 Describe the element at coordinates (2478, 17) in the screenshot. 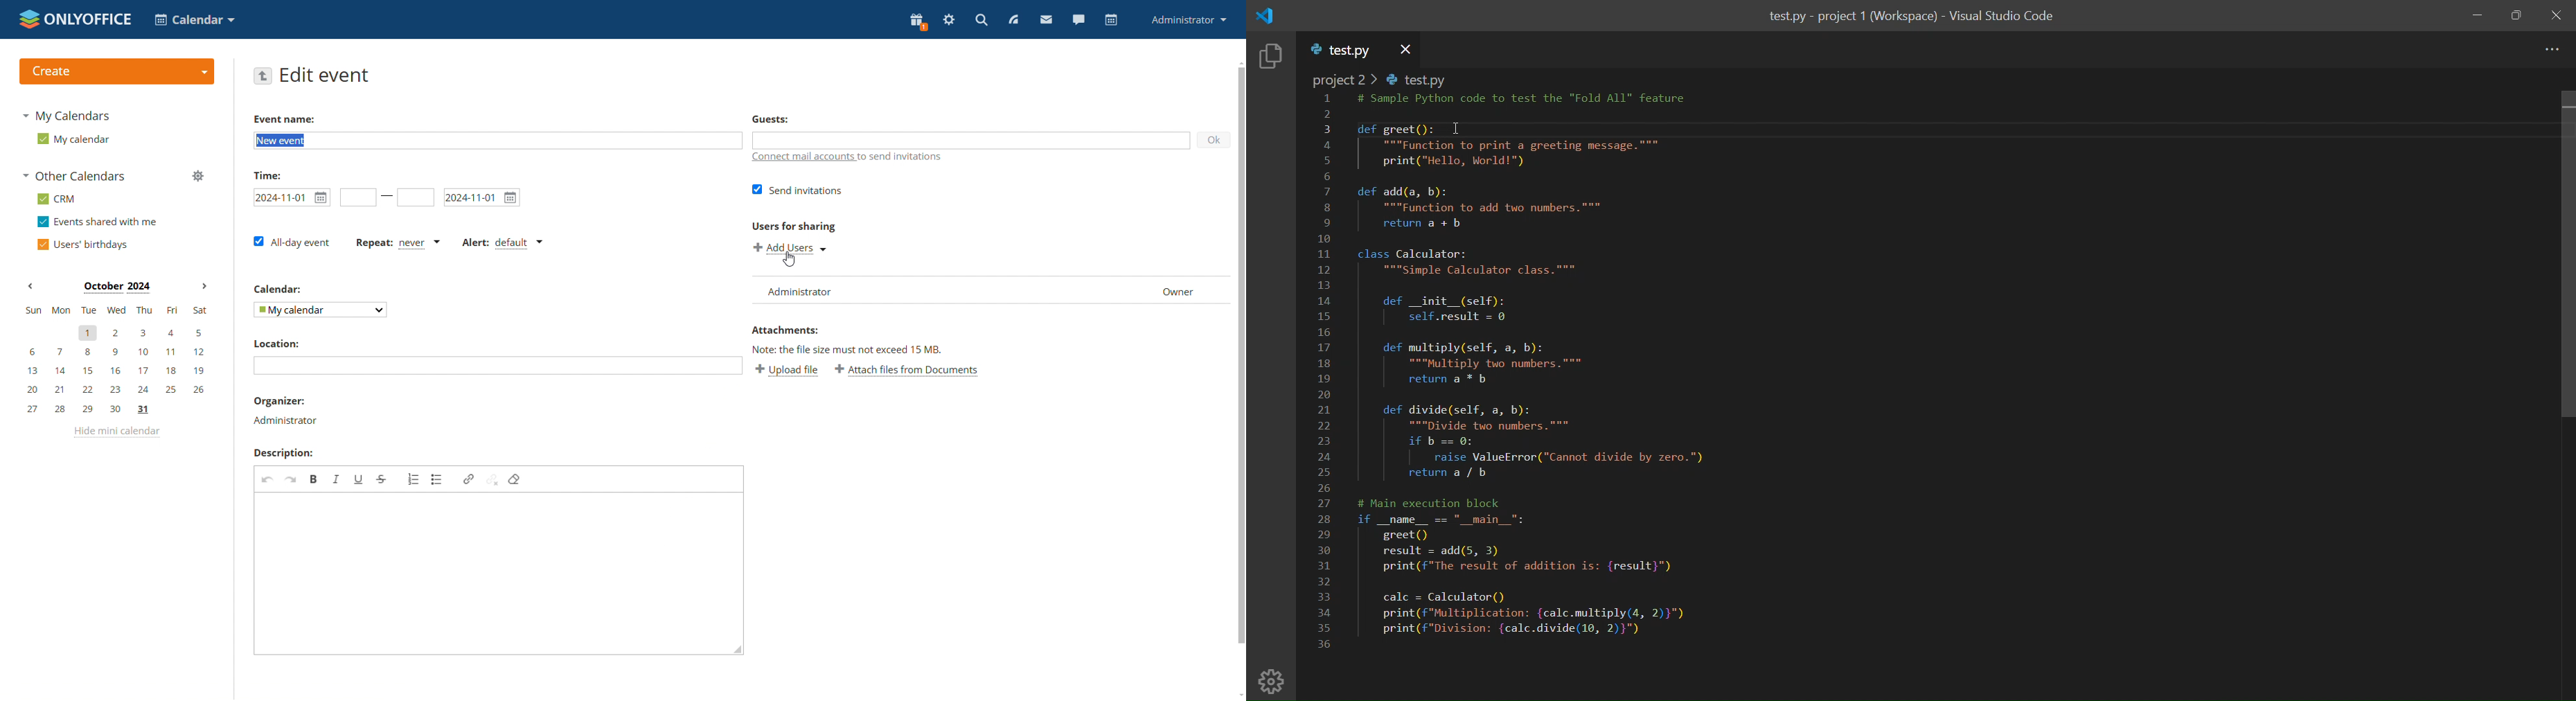

I see `minimize` at that location.